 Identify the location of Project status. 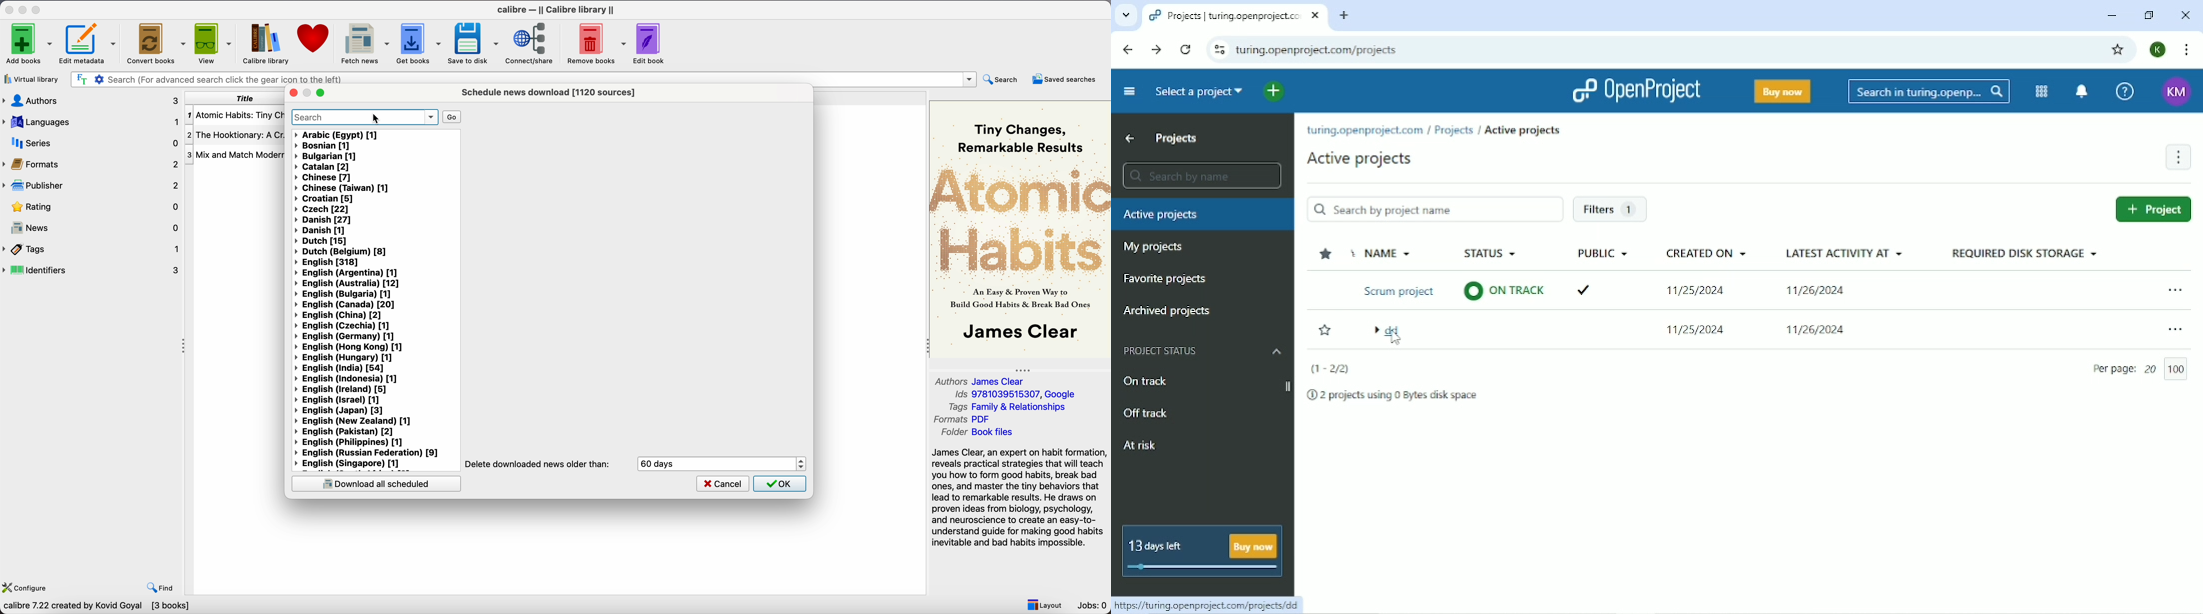
(1202, 350).